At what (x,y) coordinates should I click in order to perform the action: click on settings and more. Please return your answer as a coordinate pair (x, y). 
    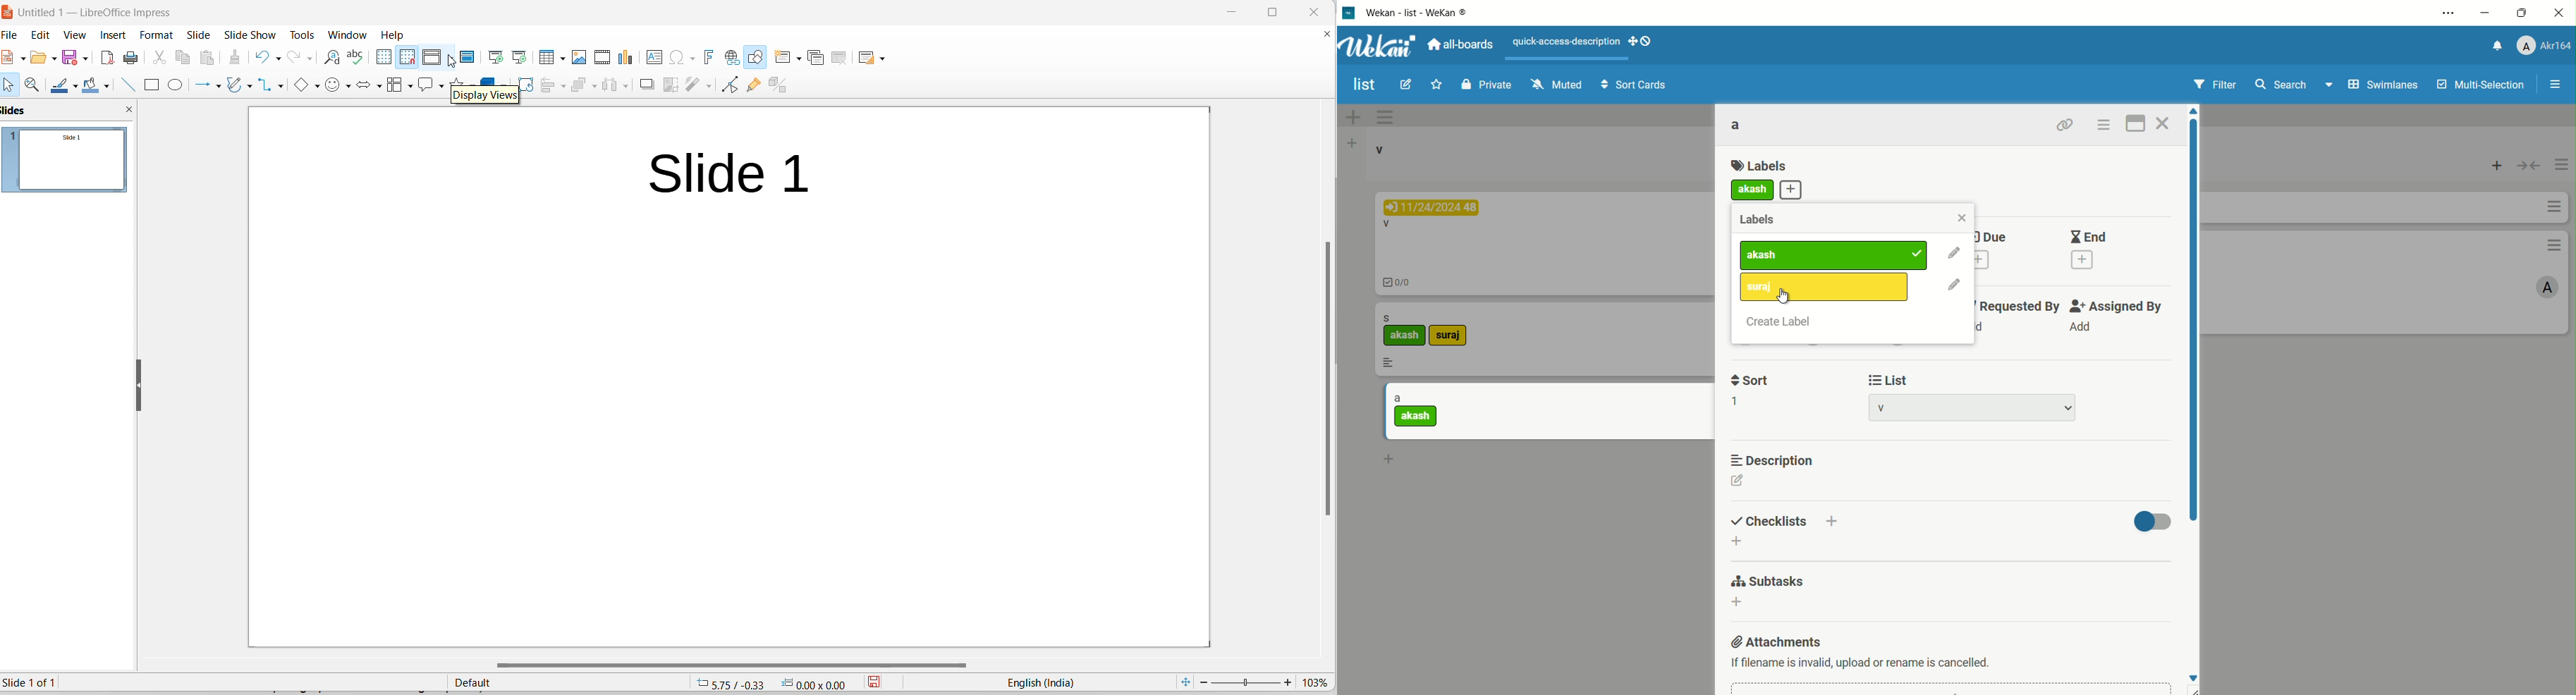
    Looking at the image, I should click on (2447, 14).